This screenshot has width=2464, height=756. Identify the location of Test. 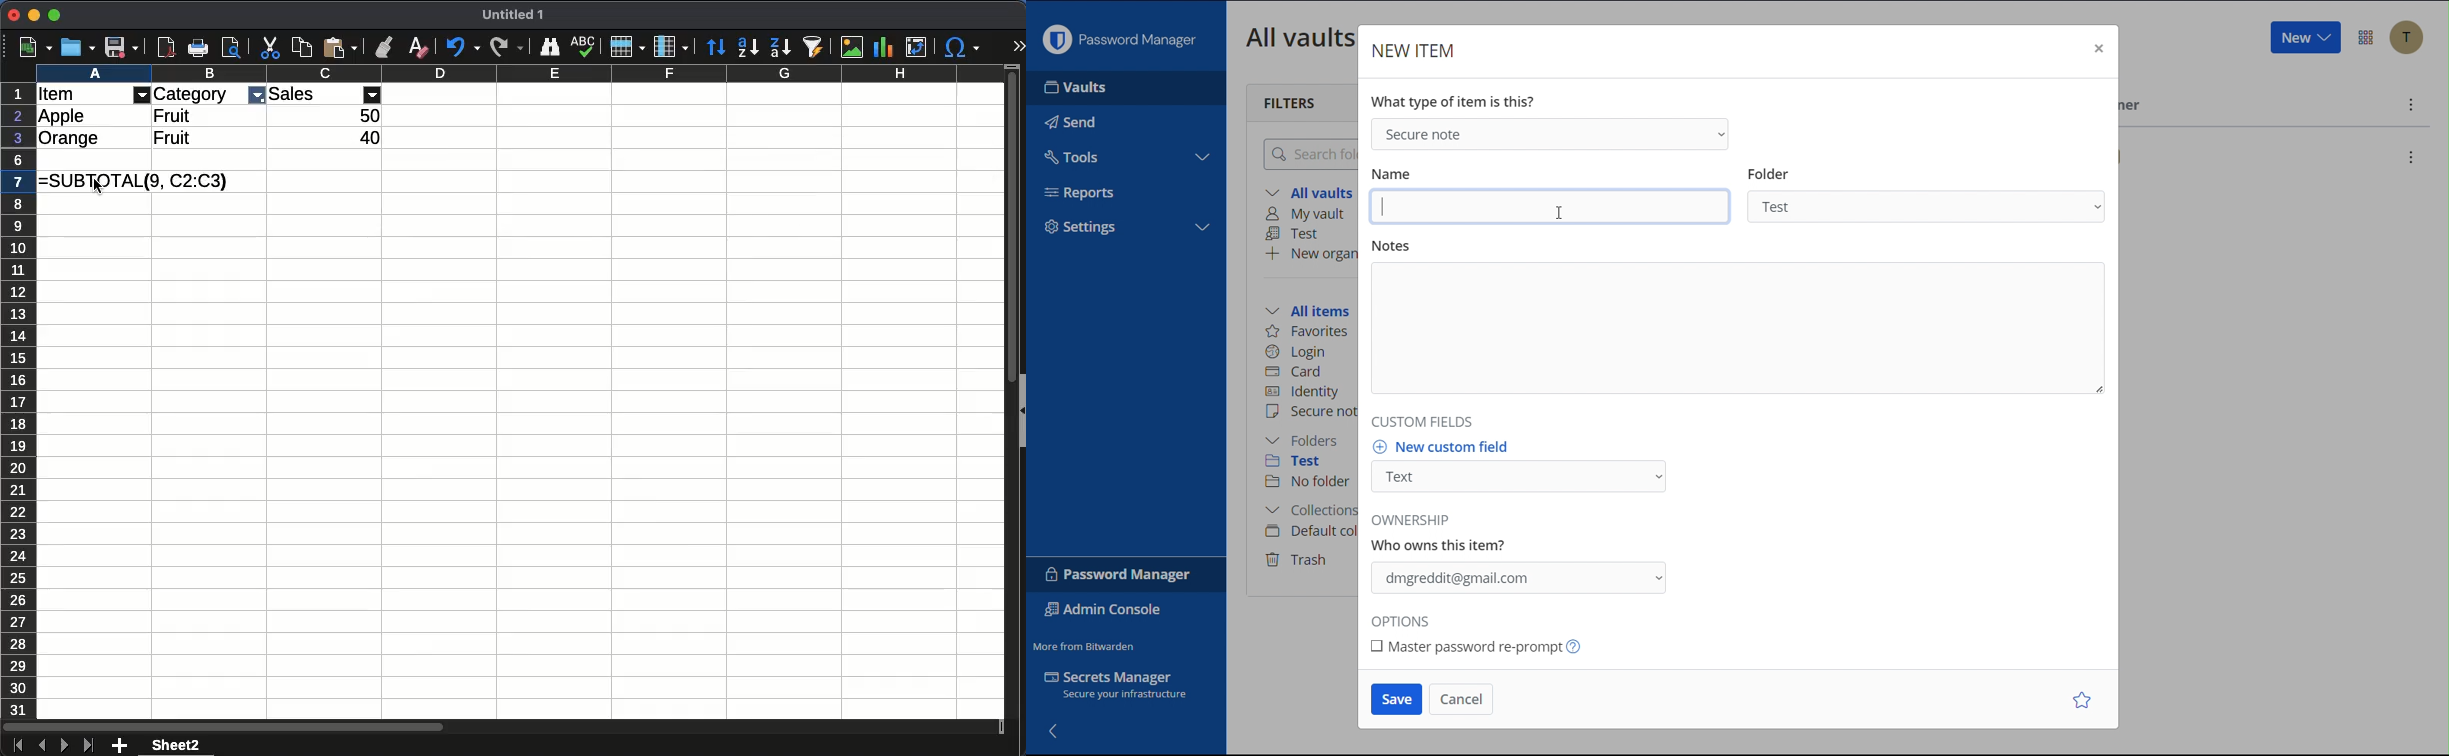
(1304, 463).